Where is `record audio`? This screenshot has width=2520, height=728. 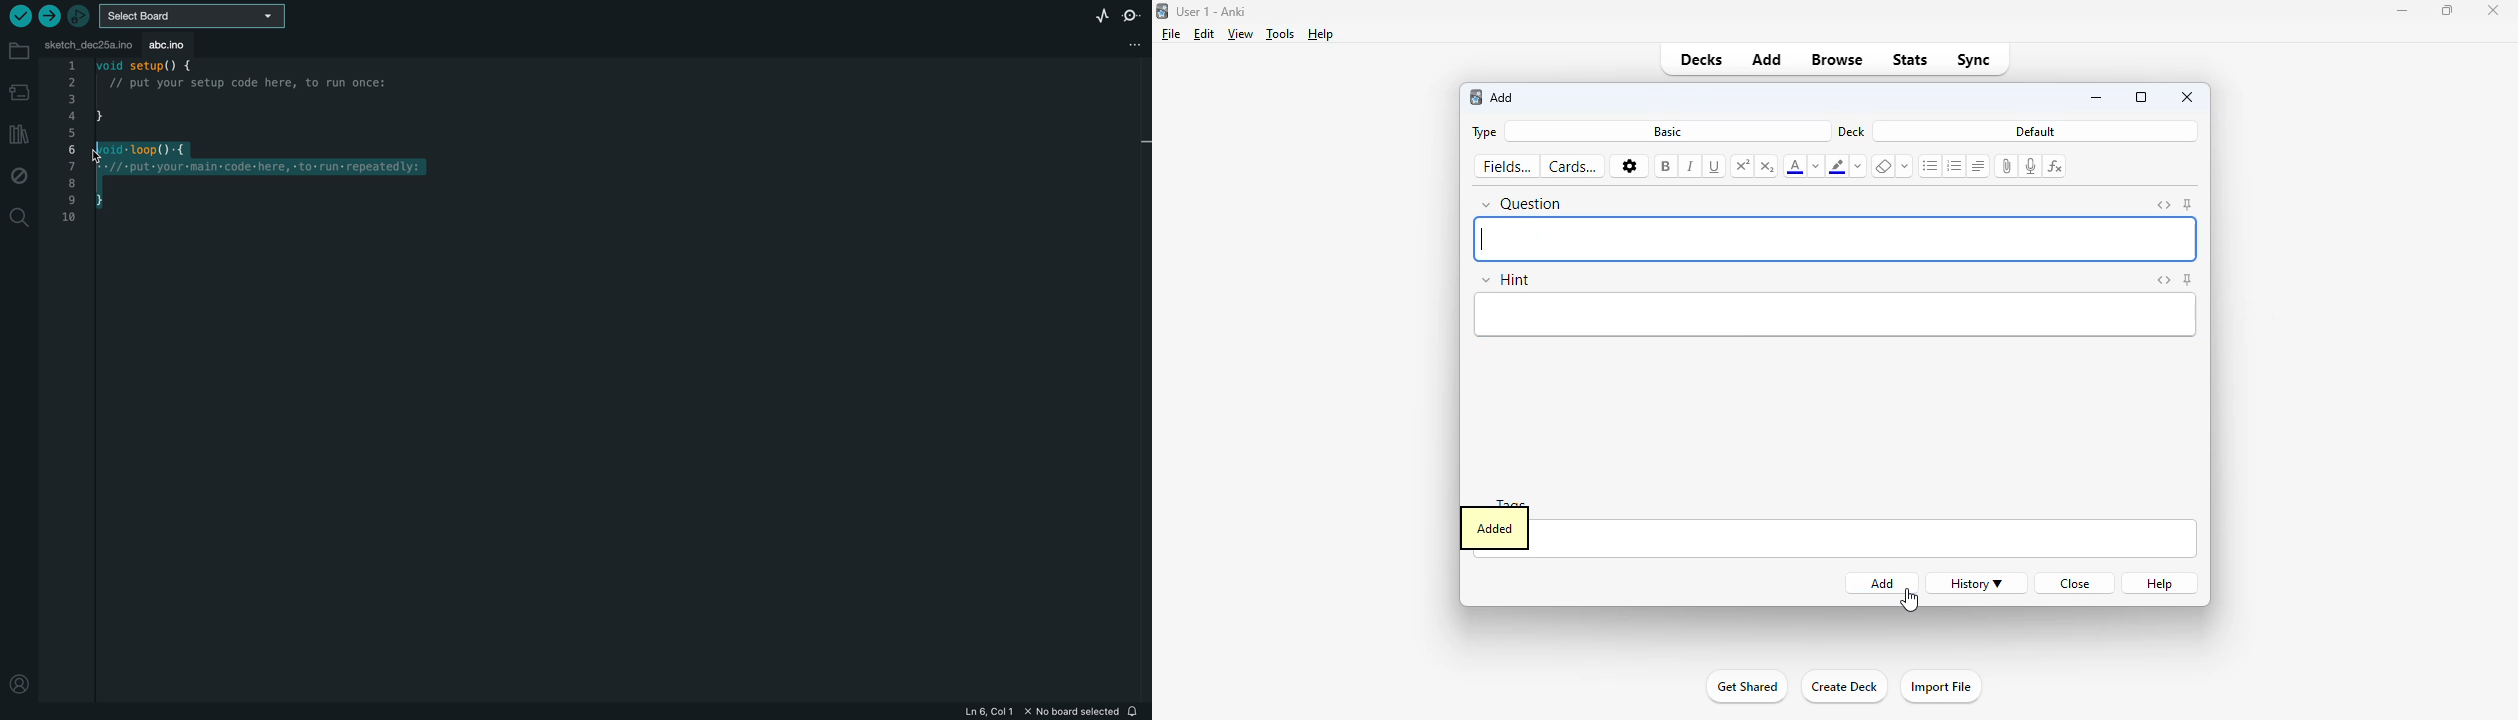
record audio is located at coordinates (2031, 166).